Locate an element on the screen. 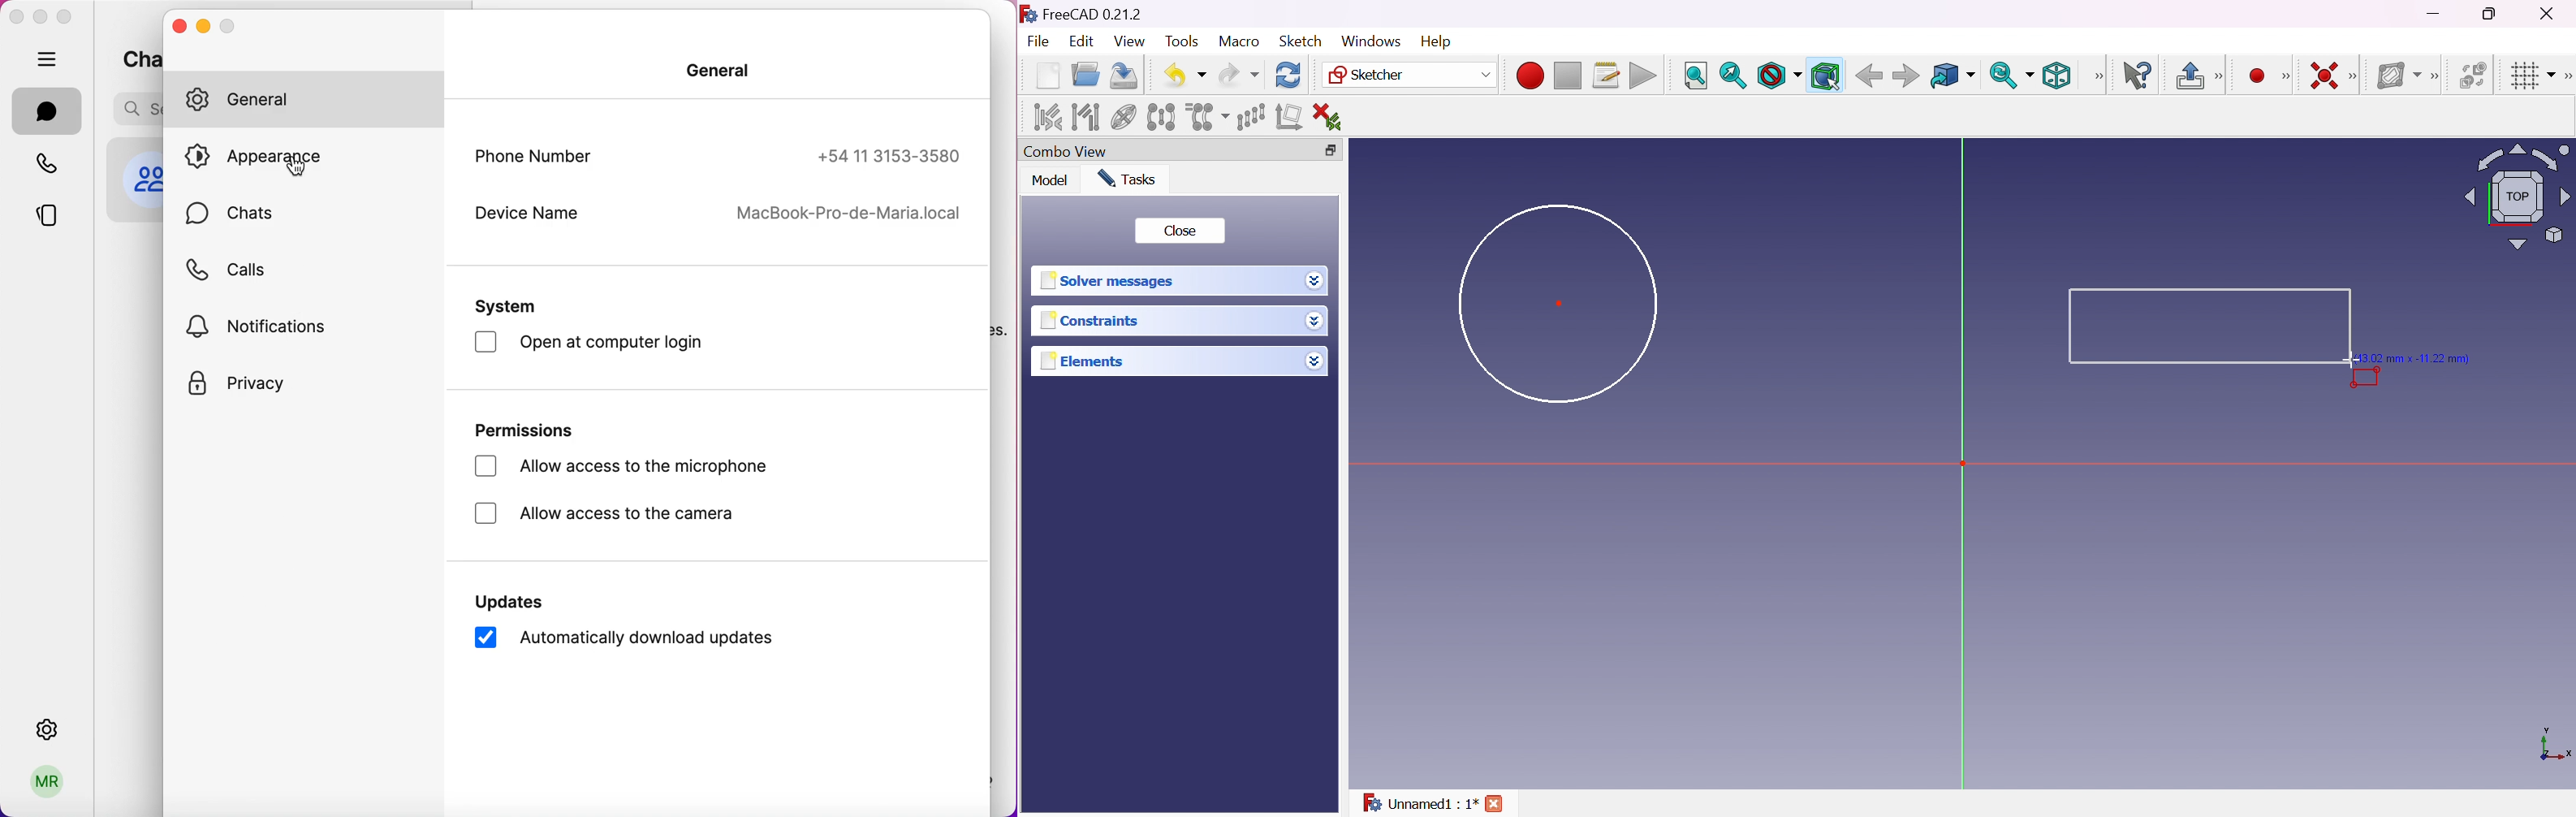 This screenshot has height=840, width=2576. hide bar is located at coordinates (43, 60).